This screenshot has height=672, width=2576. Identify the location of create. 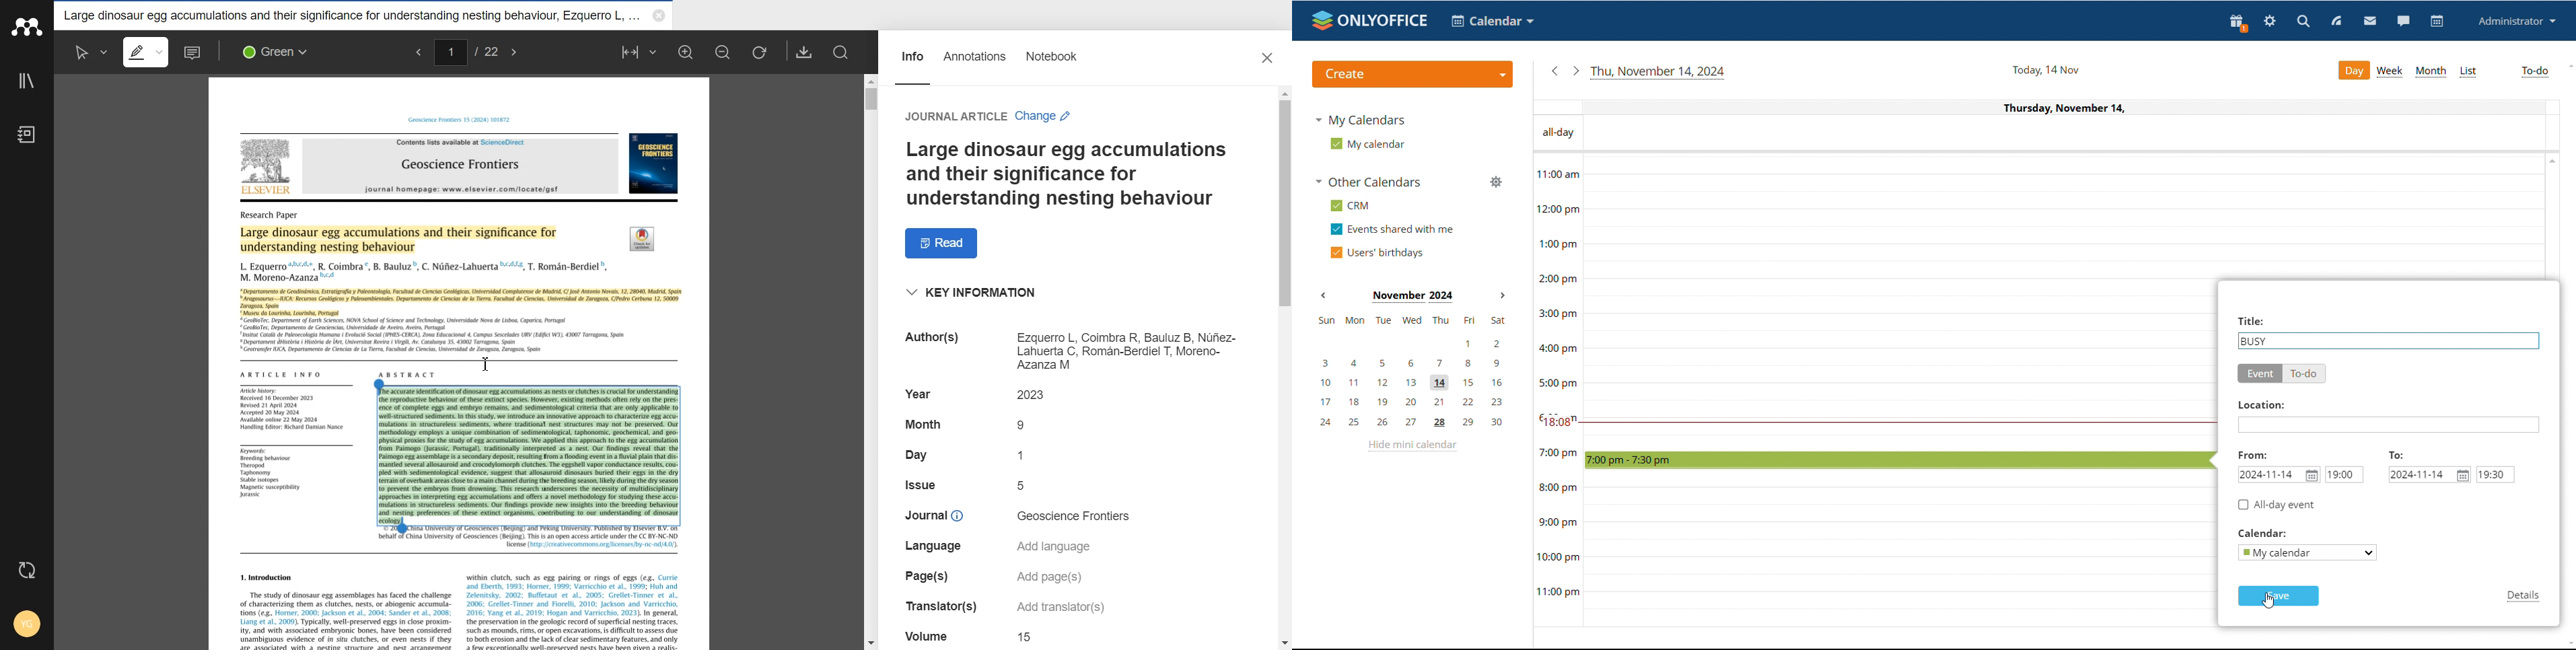
(1412, 75).